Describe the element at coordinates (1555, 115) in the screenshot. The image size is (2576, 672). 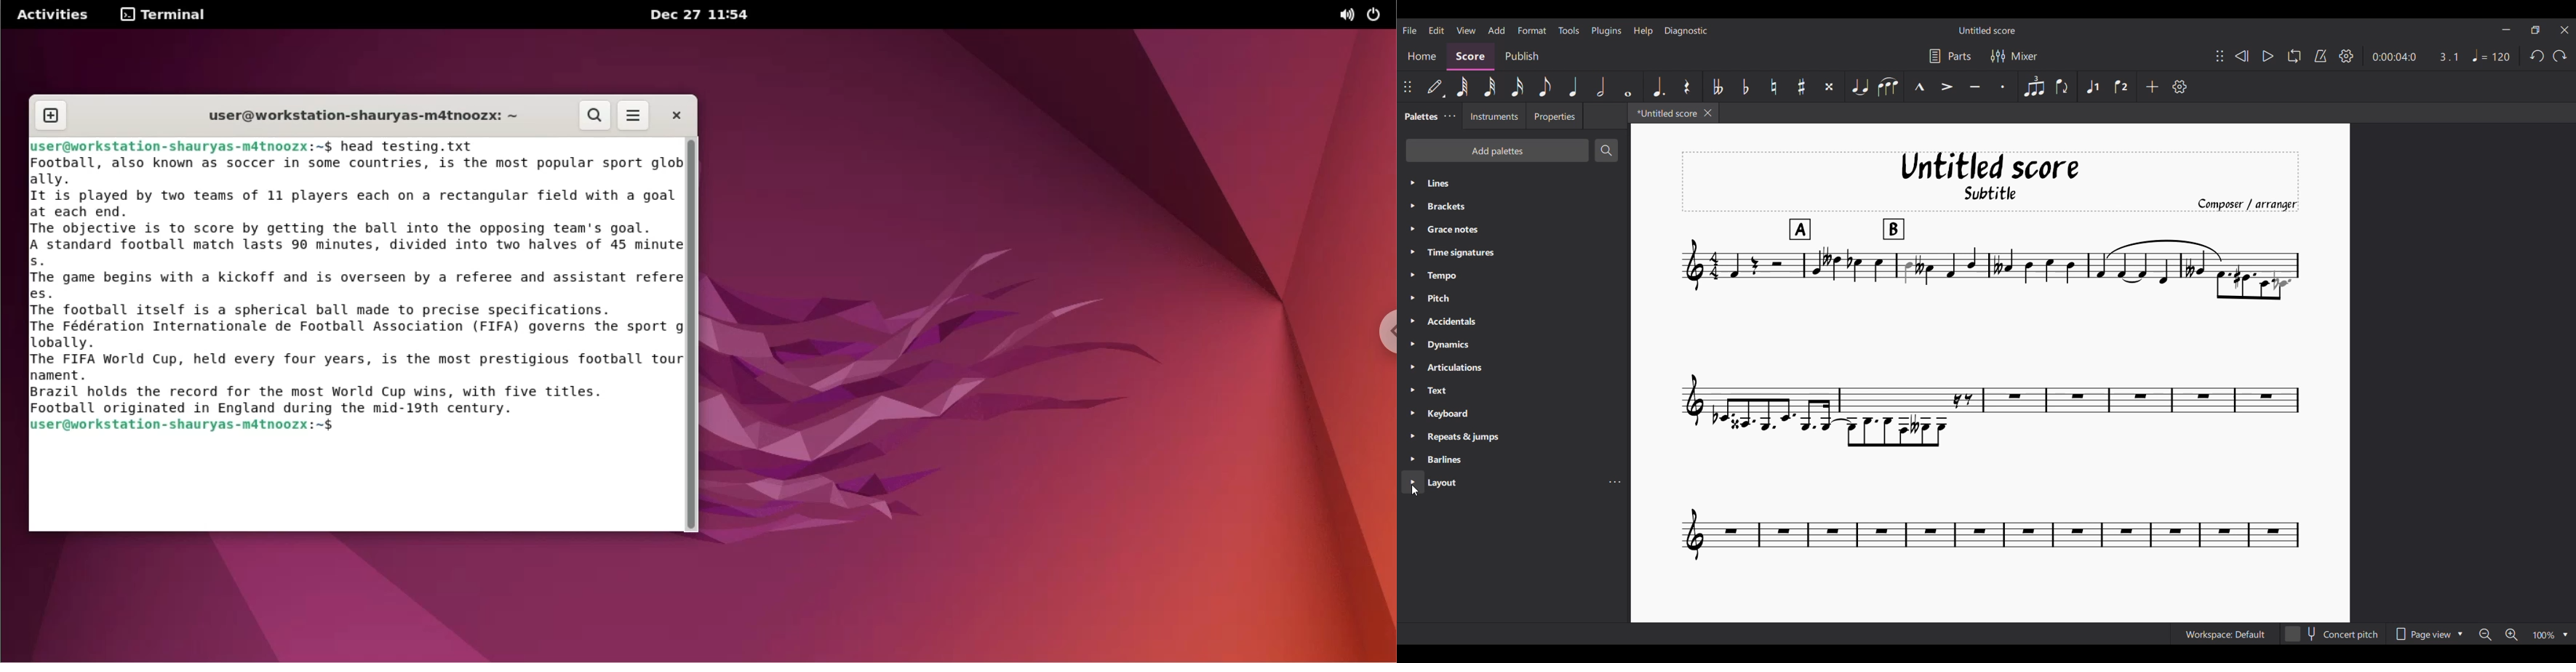
I see `Properties` at that location.